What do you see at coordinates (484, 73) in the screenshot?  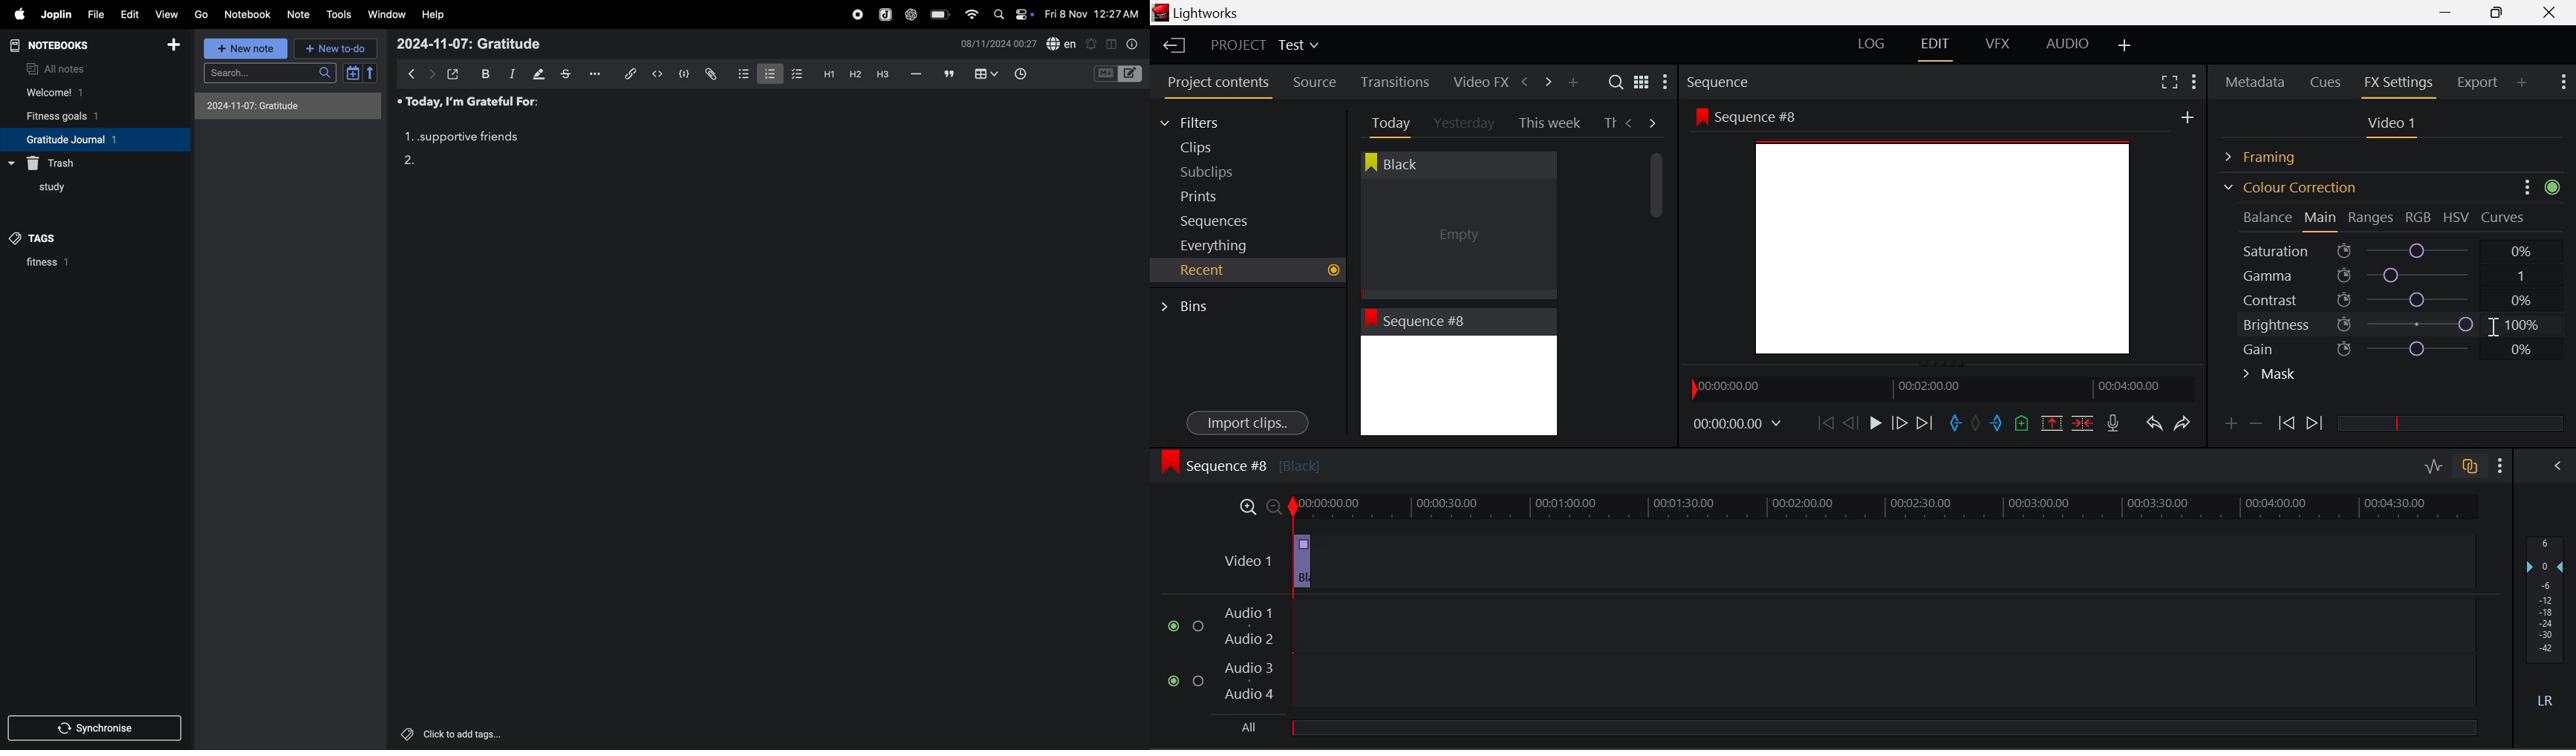 I see `bold` at bounding box center [484, 73].